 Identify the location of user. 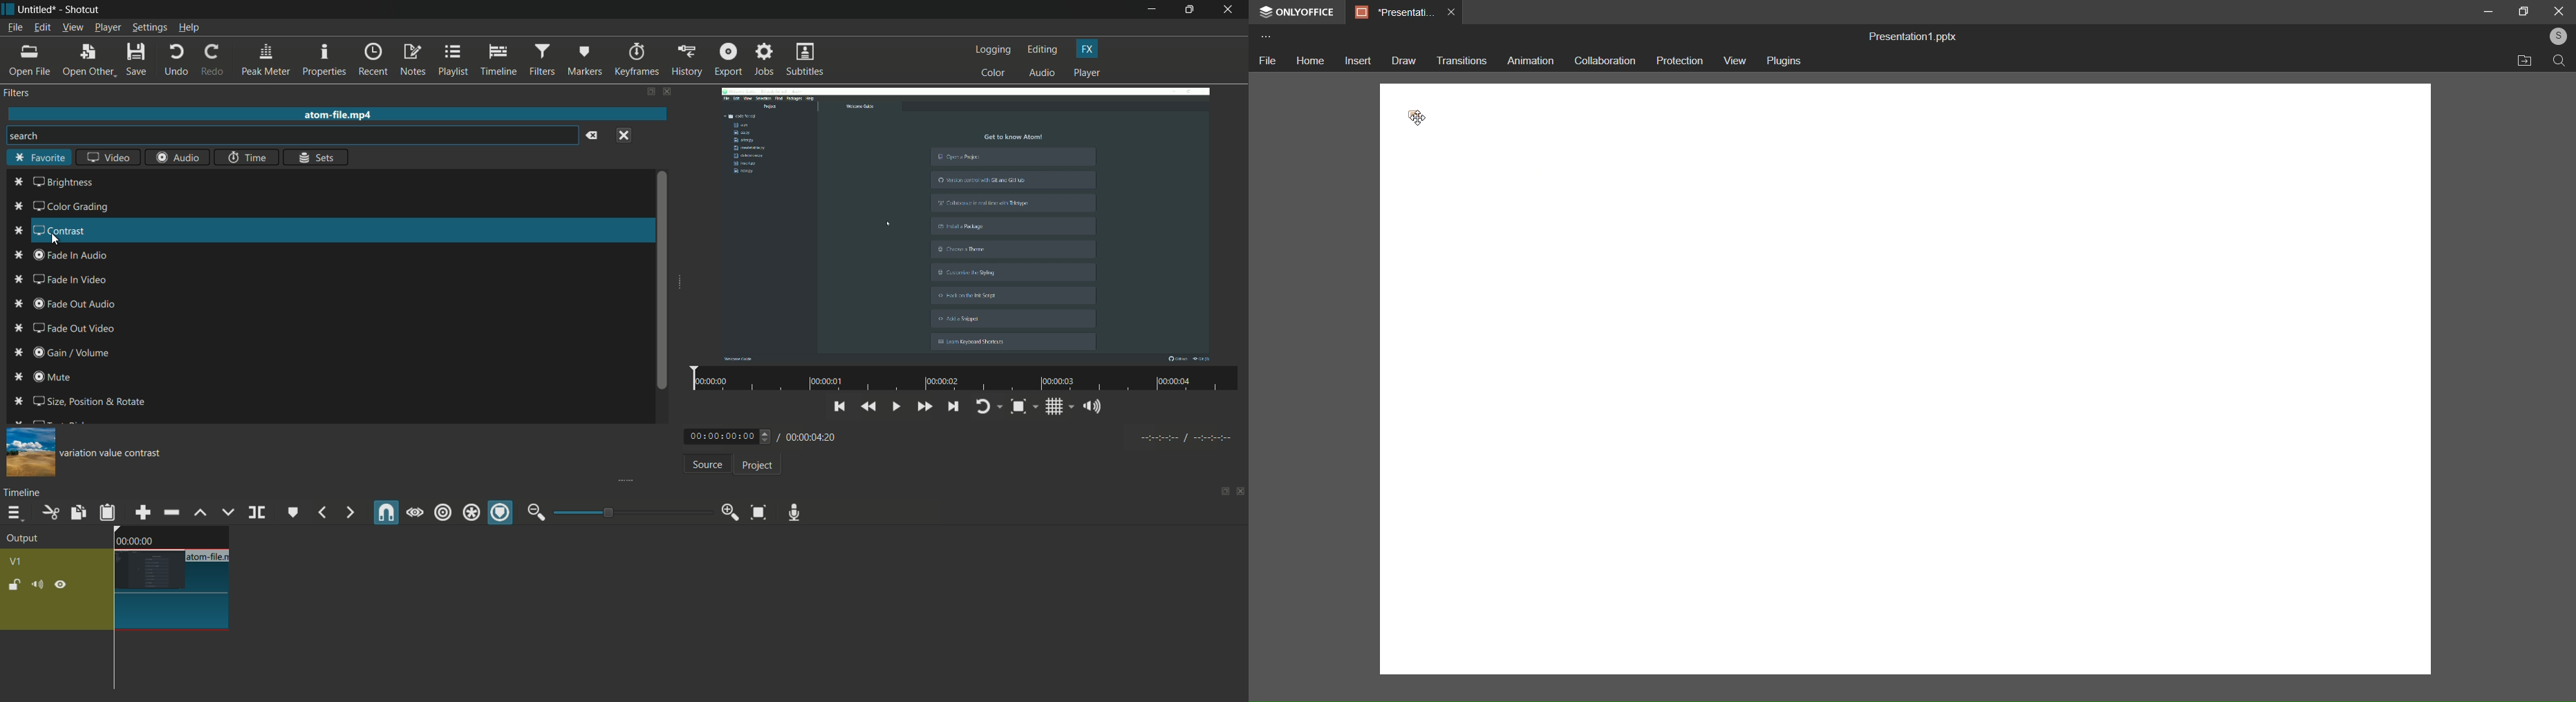
(2555, 37).